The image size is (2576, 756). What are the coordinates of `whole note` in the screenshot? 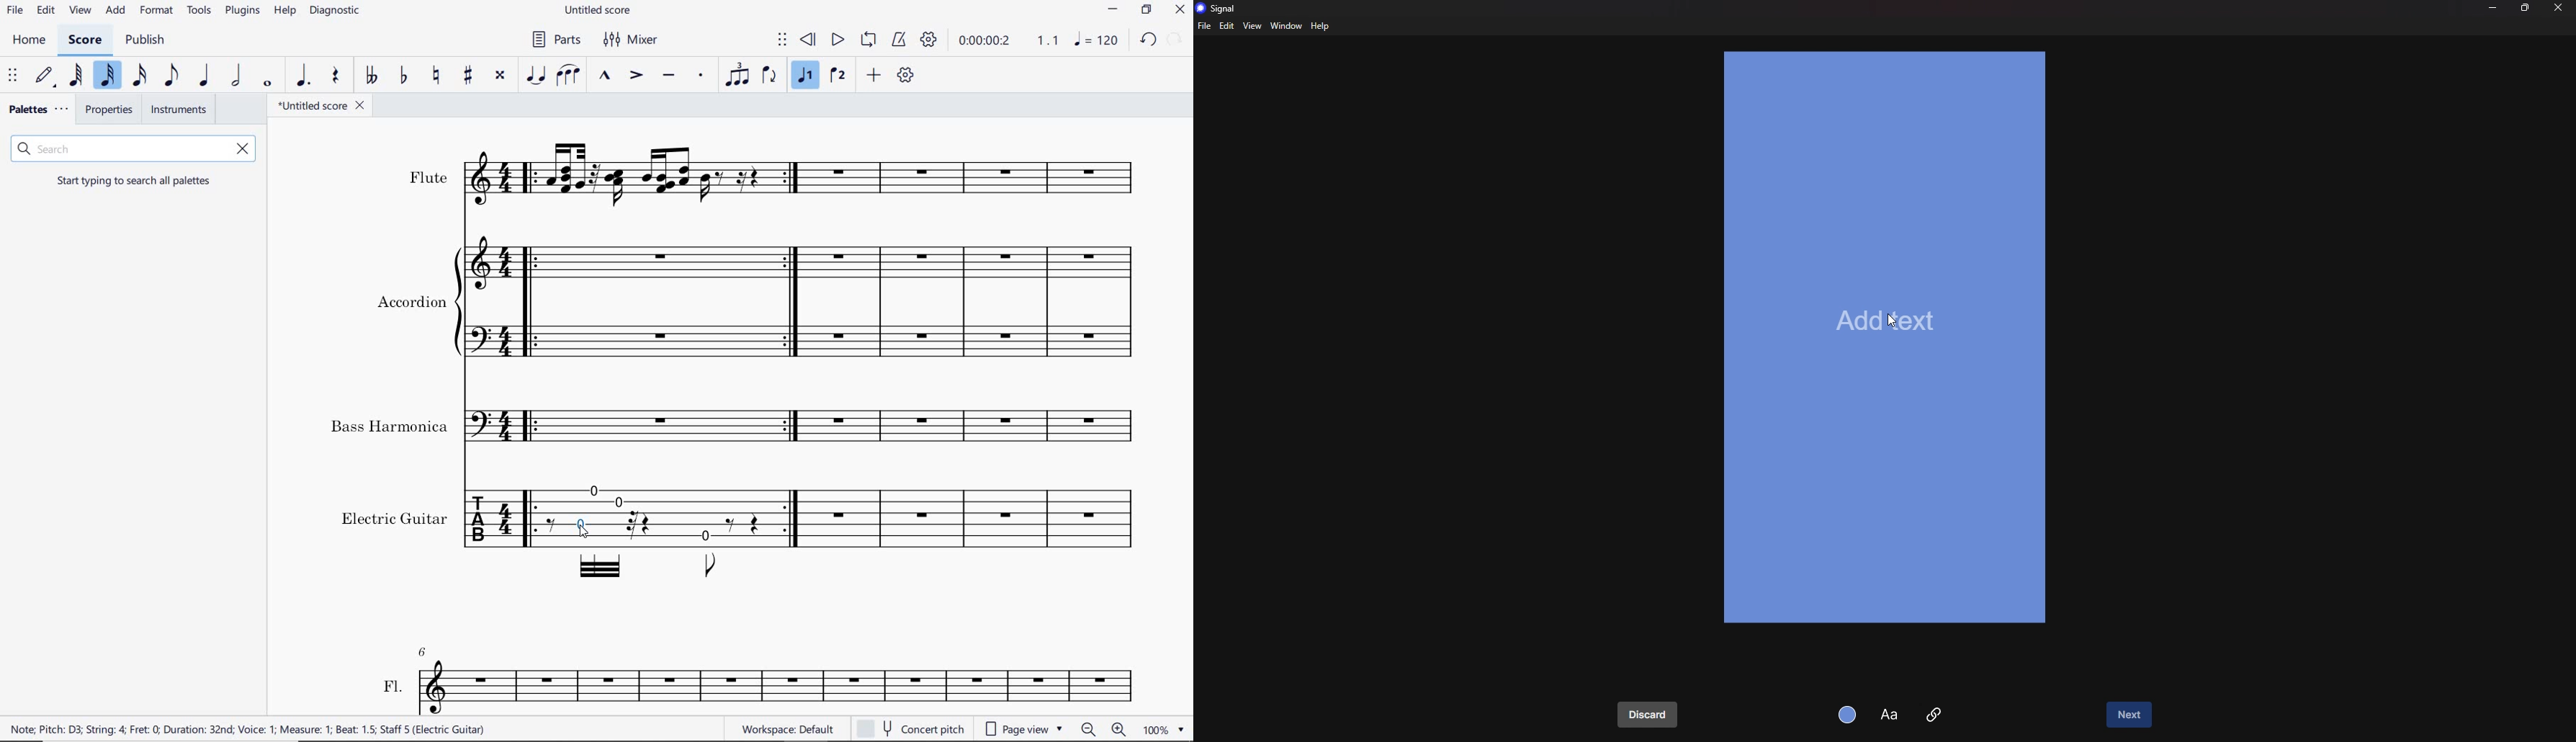 It's located at (268, 82).